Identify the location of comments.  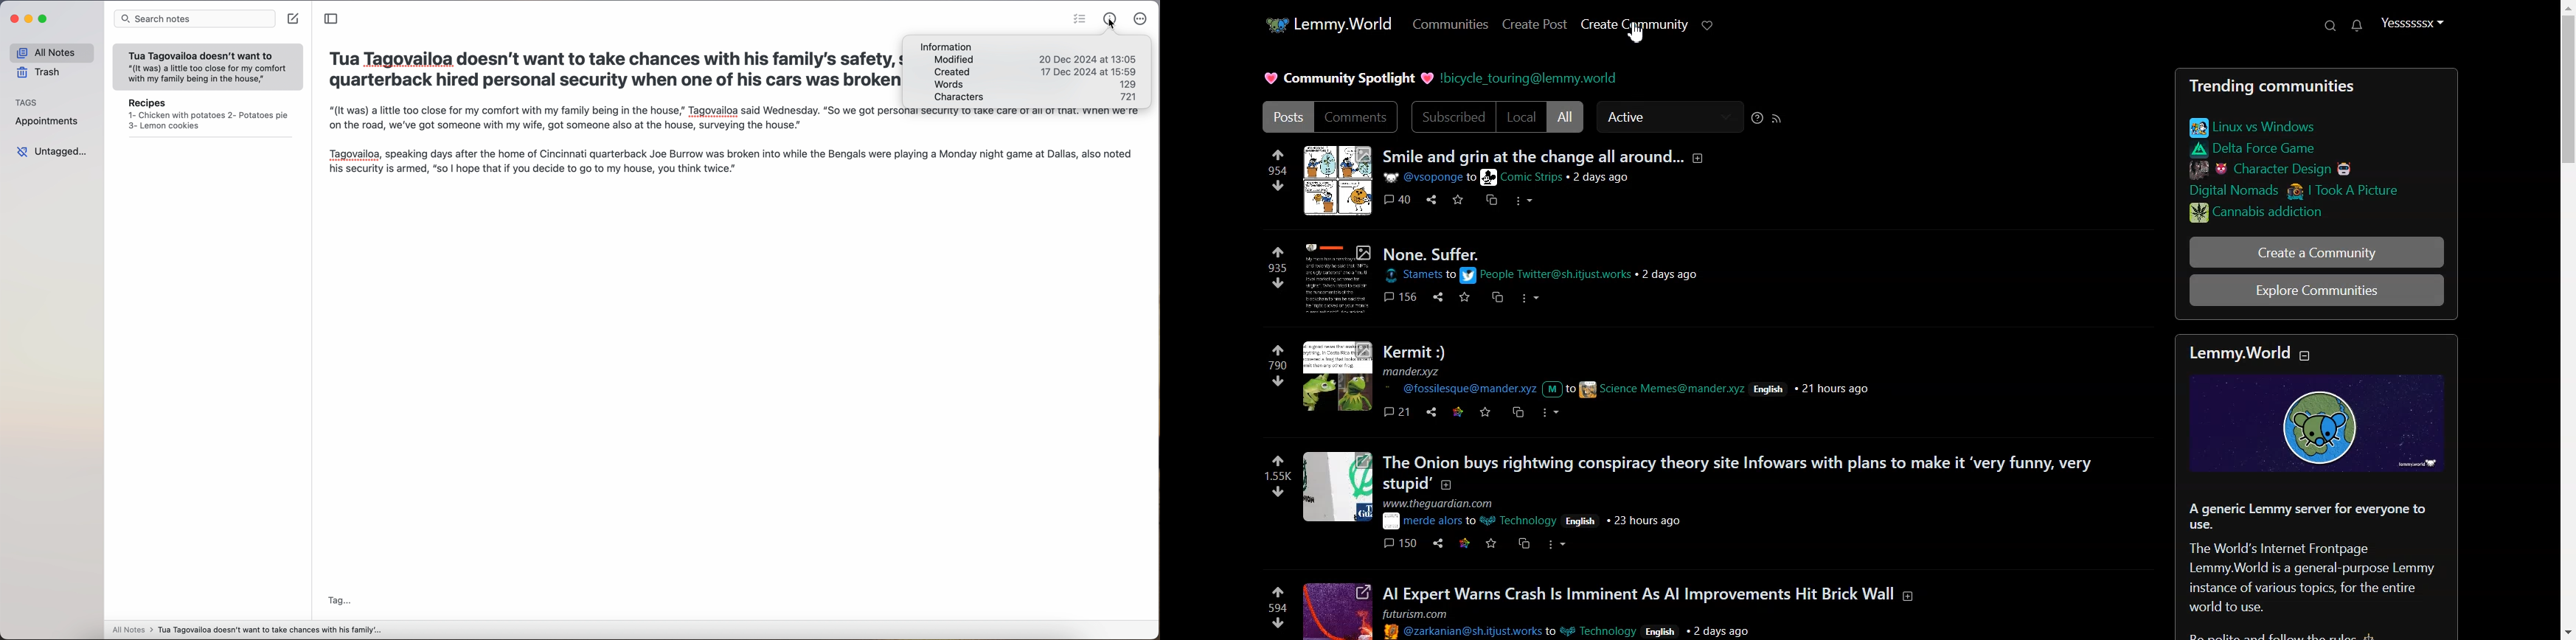
(1400, 411).